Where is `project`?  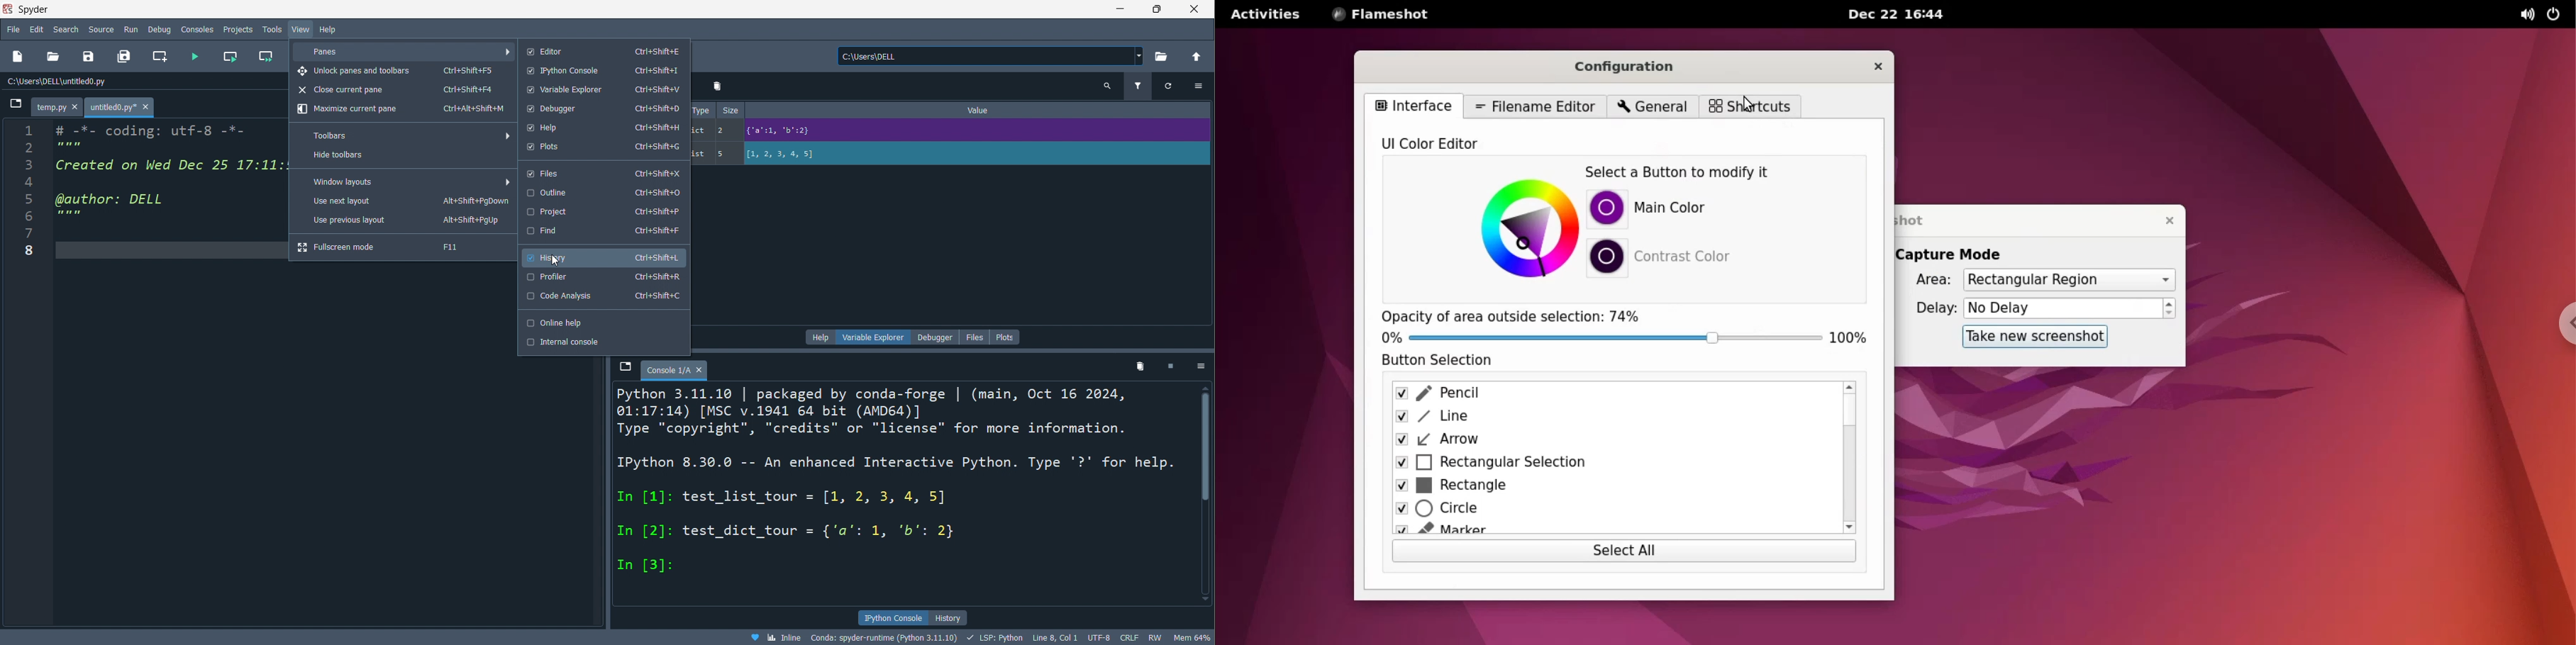 project is located at coordinates (603, 212).